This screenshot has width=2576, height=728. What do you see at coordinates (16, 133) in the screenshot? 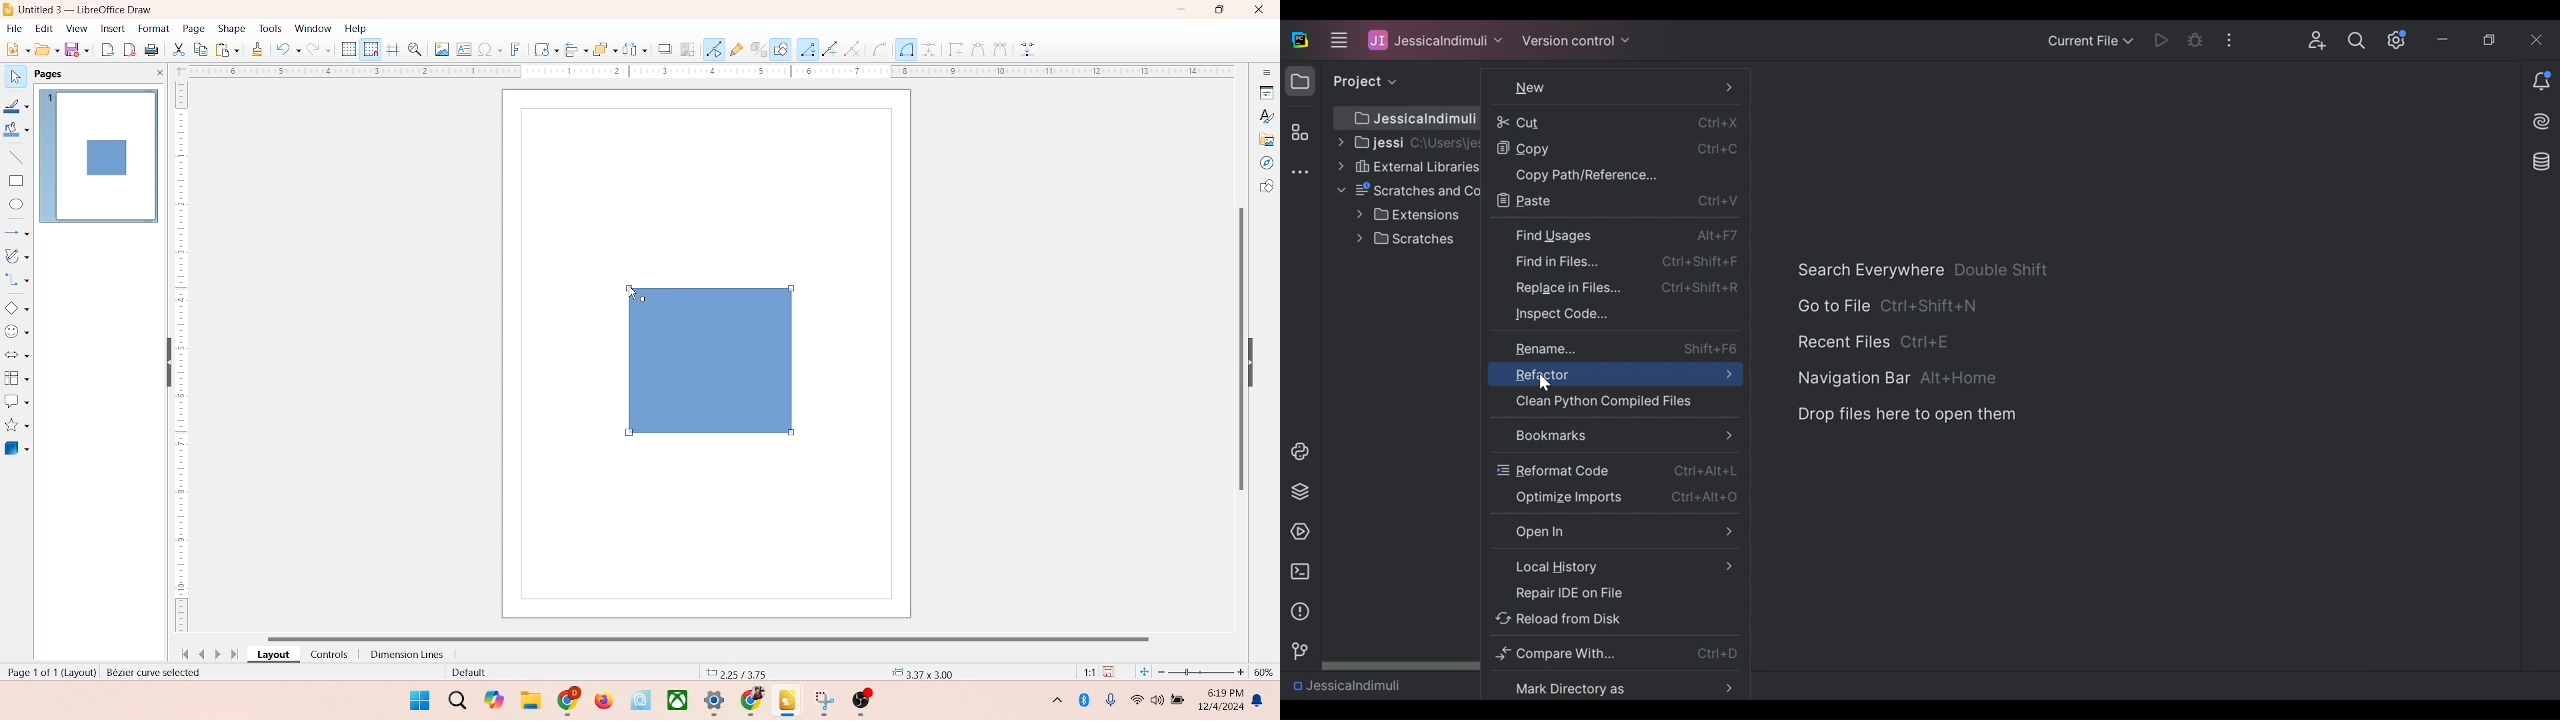
I see `fill color` at bounding box center [16, 133].